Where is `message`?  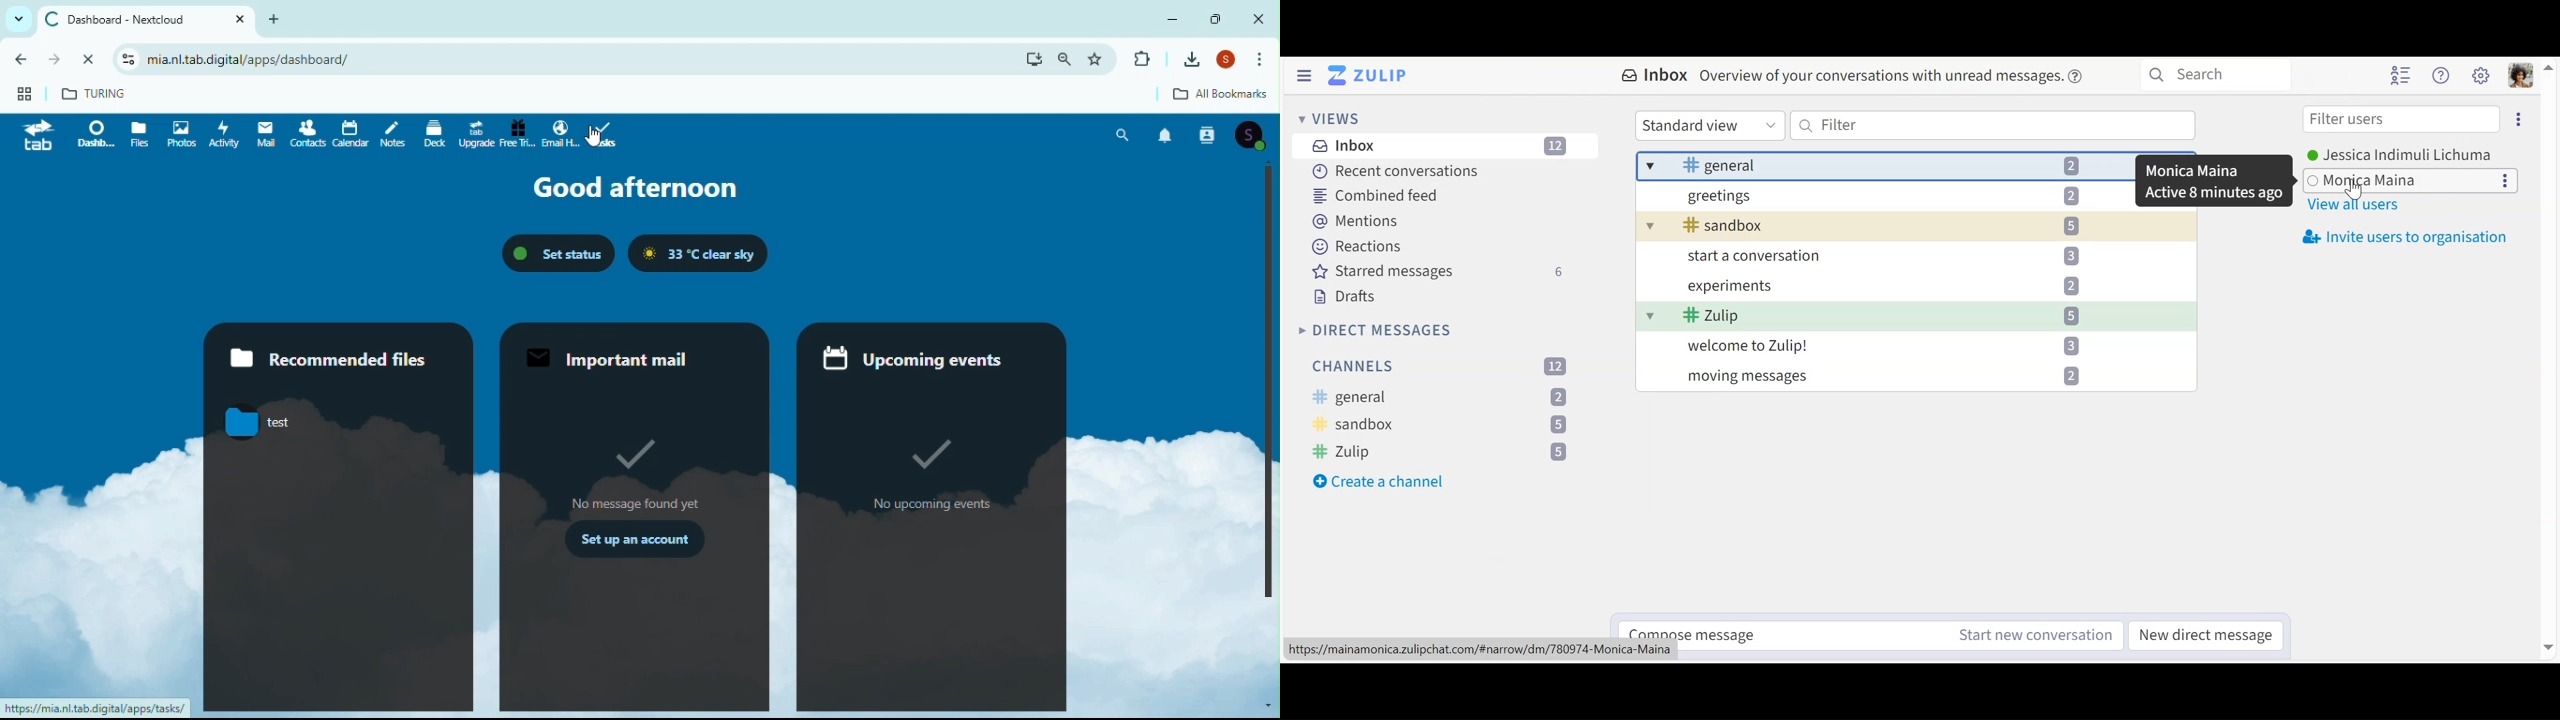 message is located at coordinates (1887, 197).